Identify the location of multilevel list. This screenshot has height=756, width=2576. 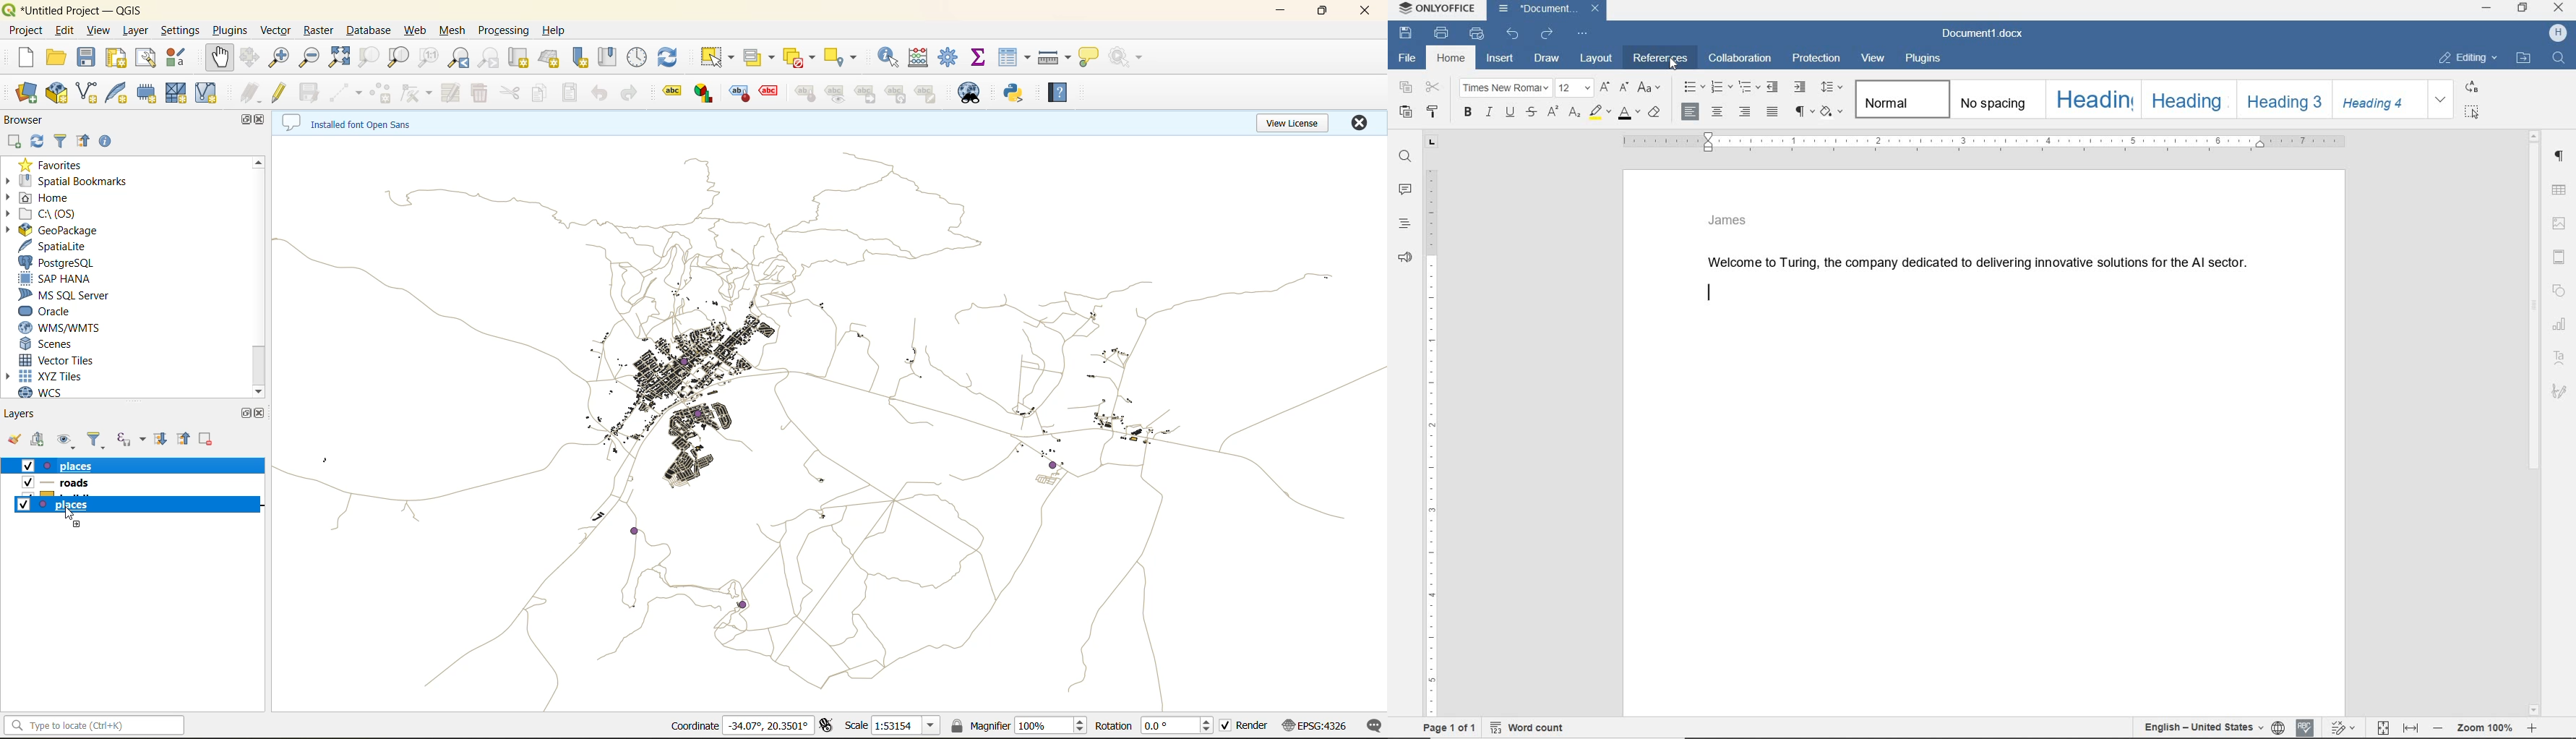
(1748, 88).